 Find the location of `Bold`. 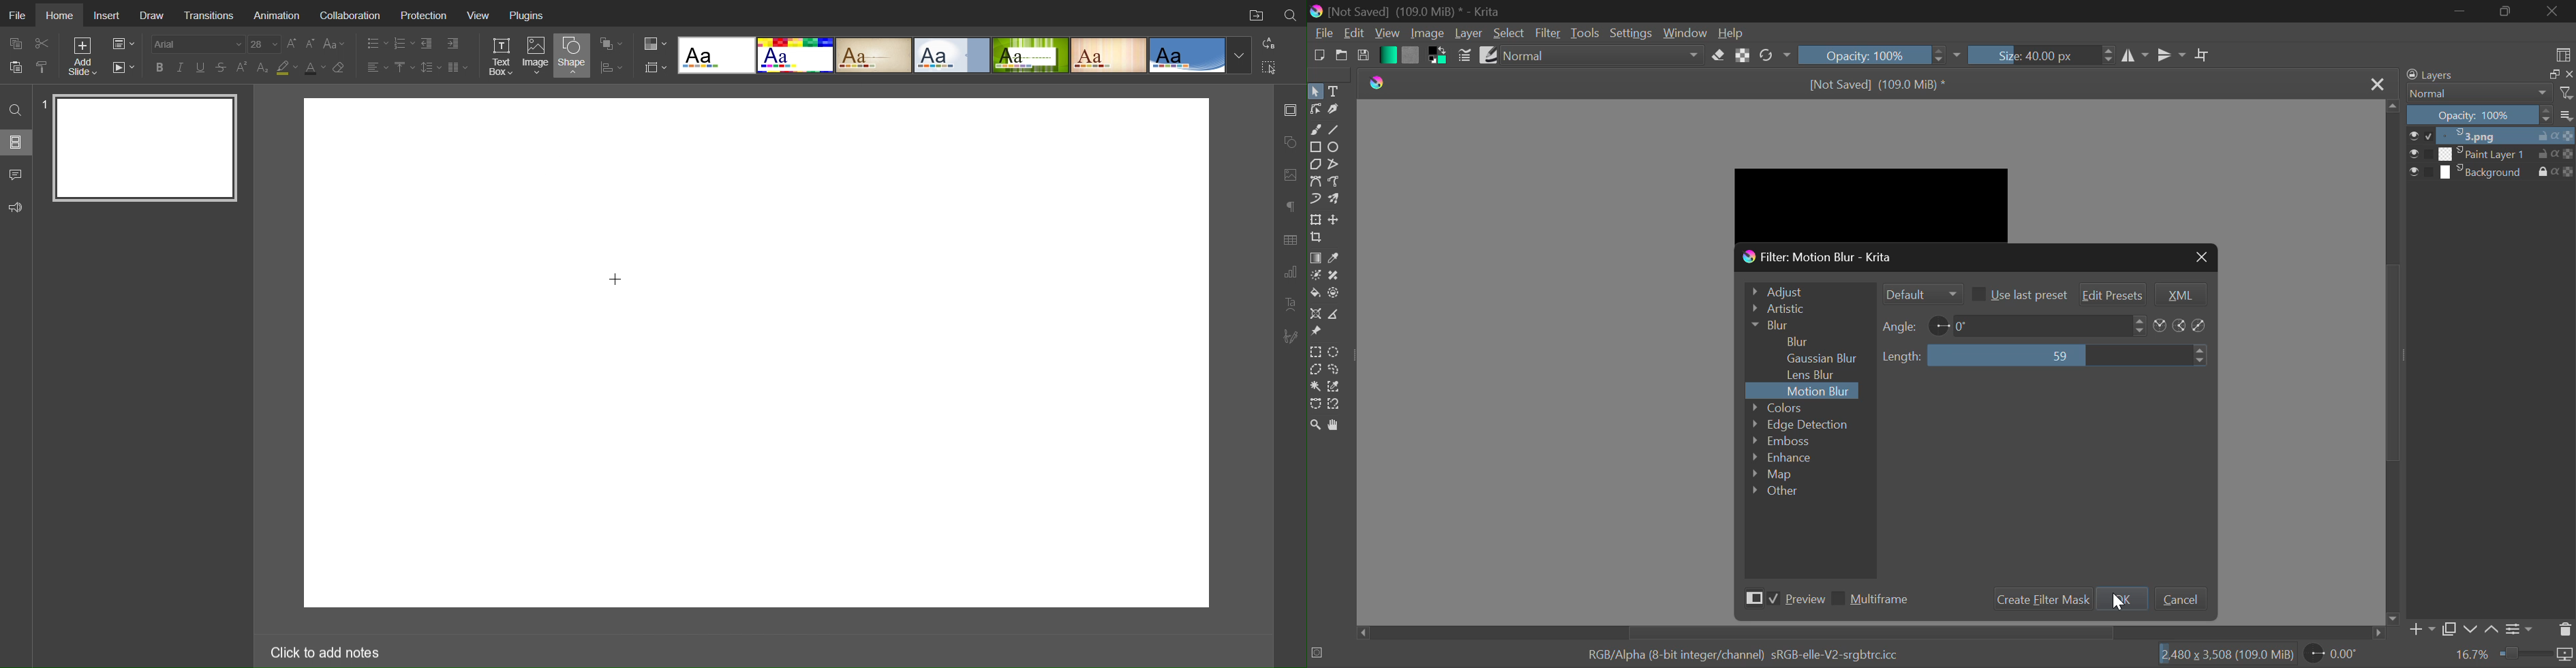

Bold is located at coordinates (159, 67).